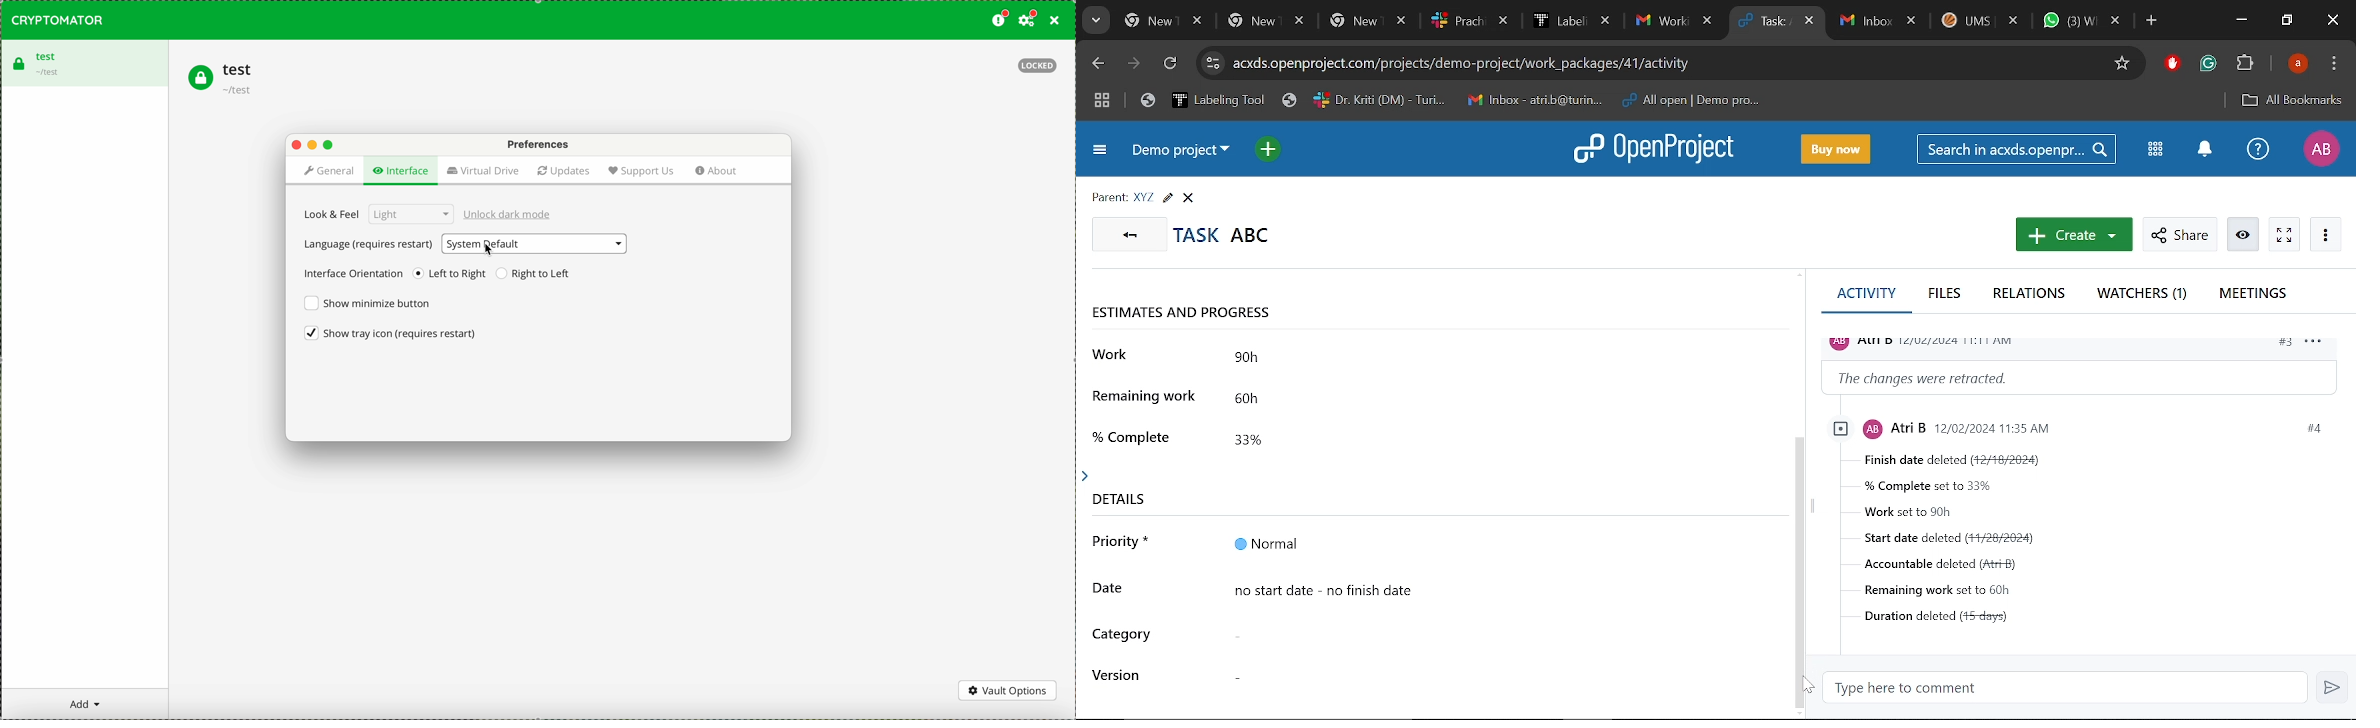 Image resolution: width=2380 pixels, height=728 pixels. Describe the element at coordinates (1103, 151) in the screenshot. I see `` at that location.